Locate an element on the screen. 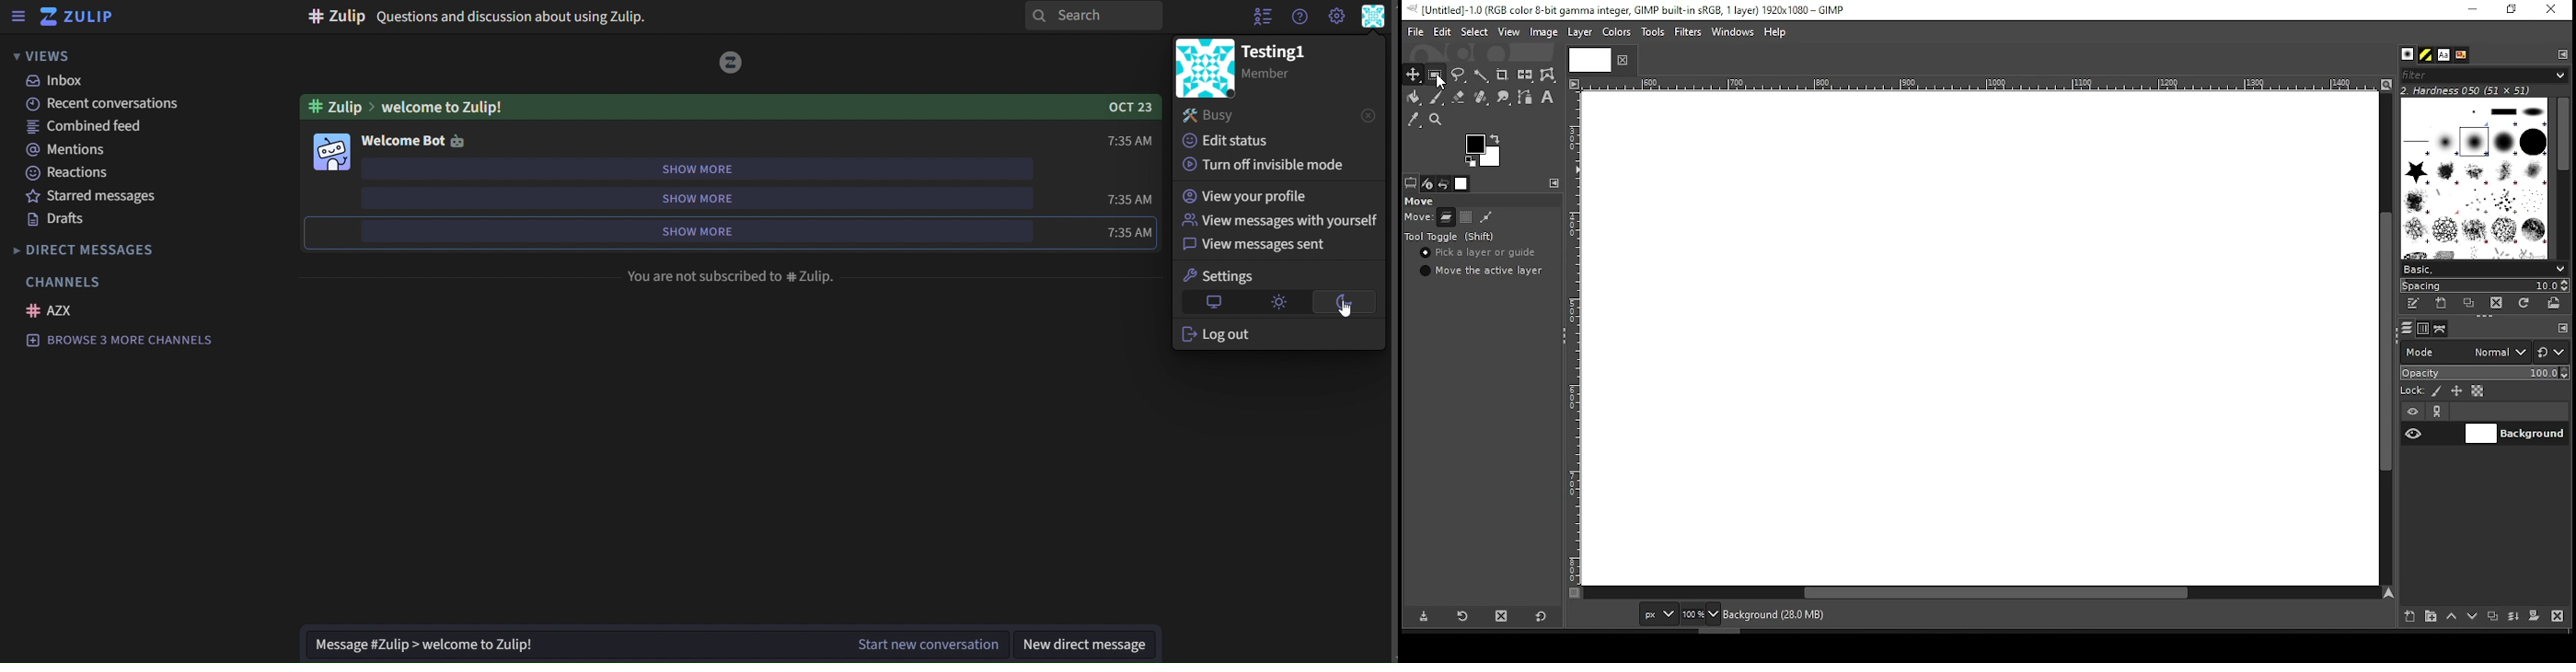 This screenshot has height=672, width=2576. move paths is located at coordinates (1484, 217).